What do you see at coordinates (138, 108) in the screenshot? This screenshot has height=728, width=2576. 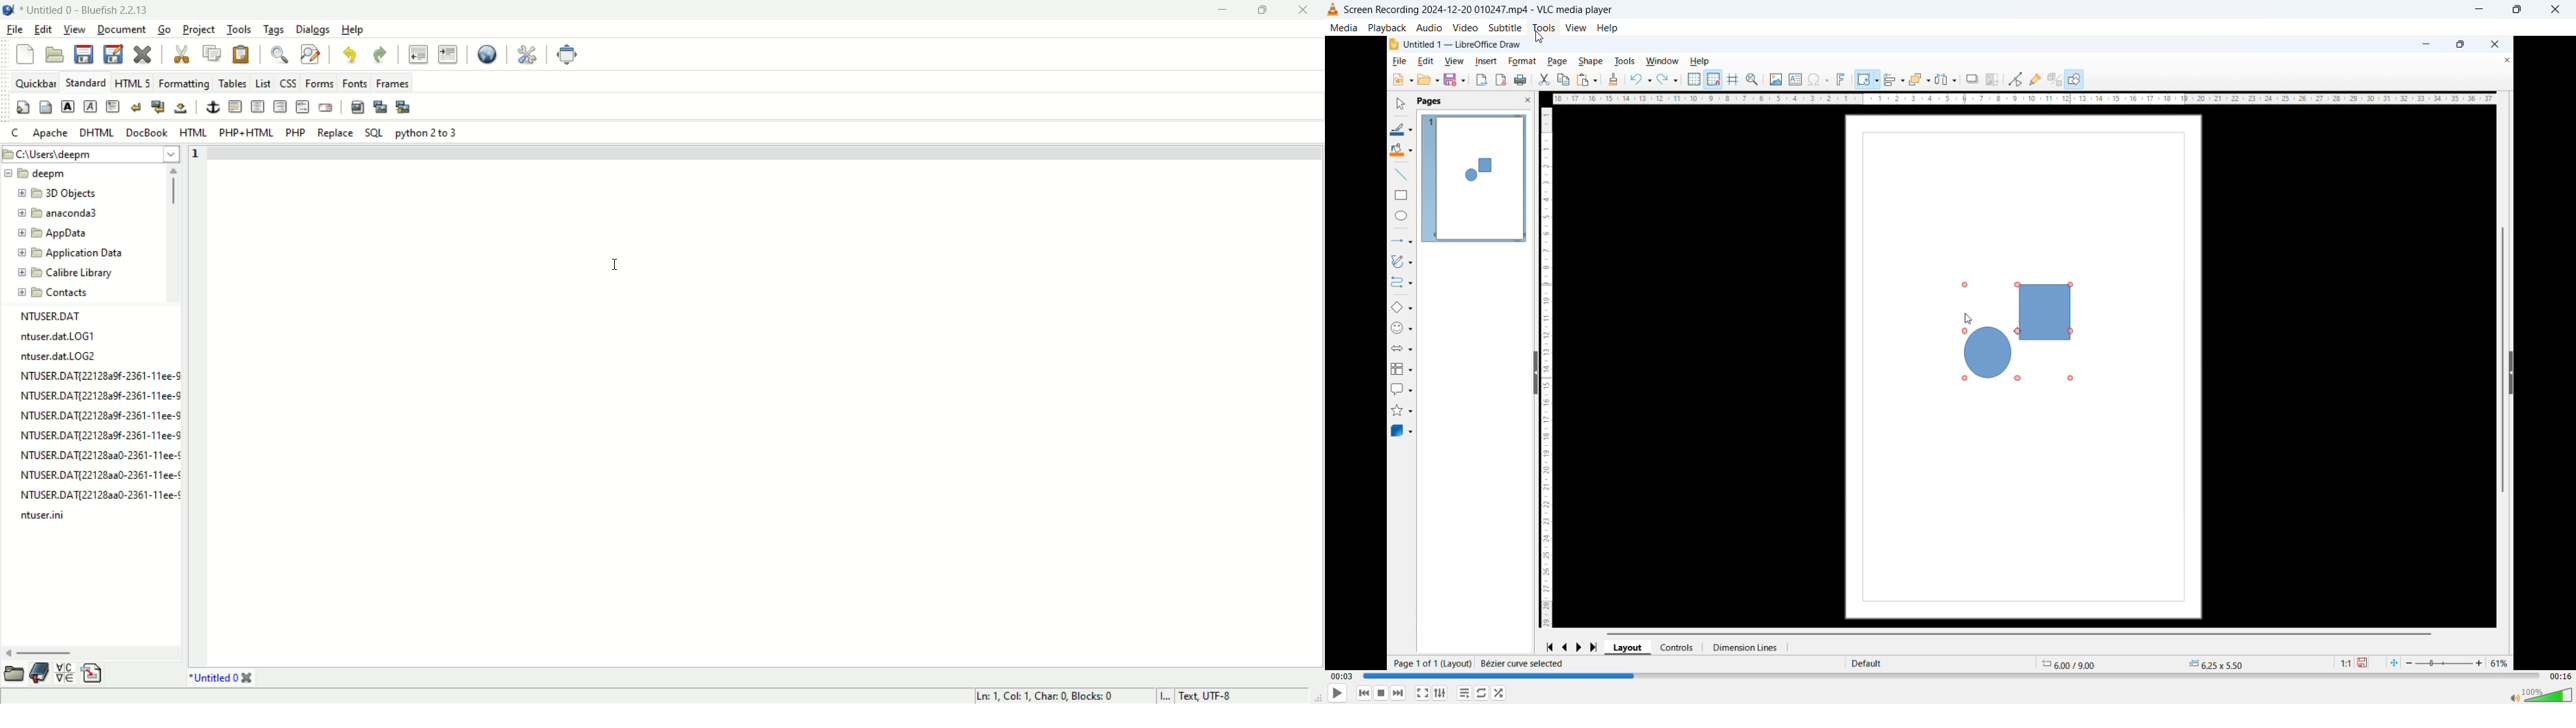 I see `break` at bounding box center [138, 108].